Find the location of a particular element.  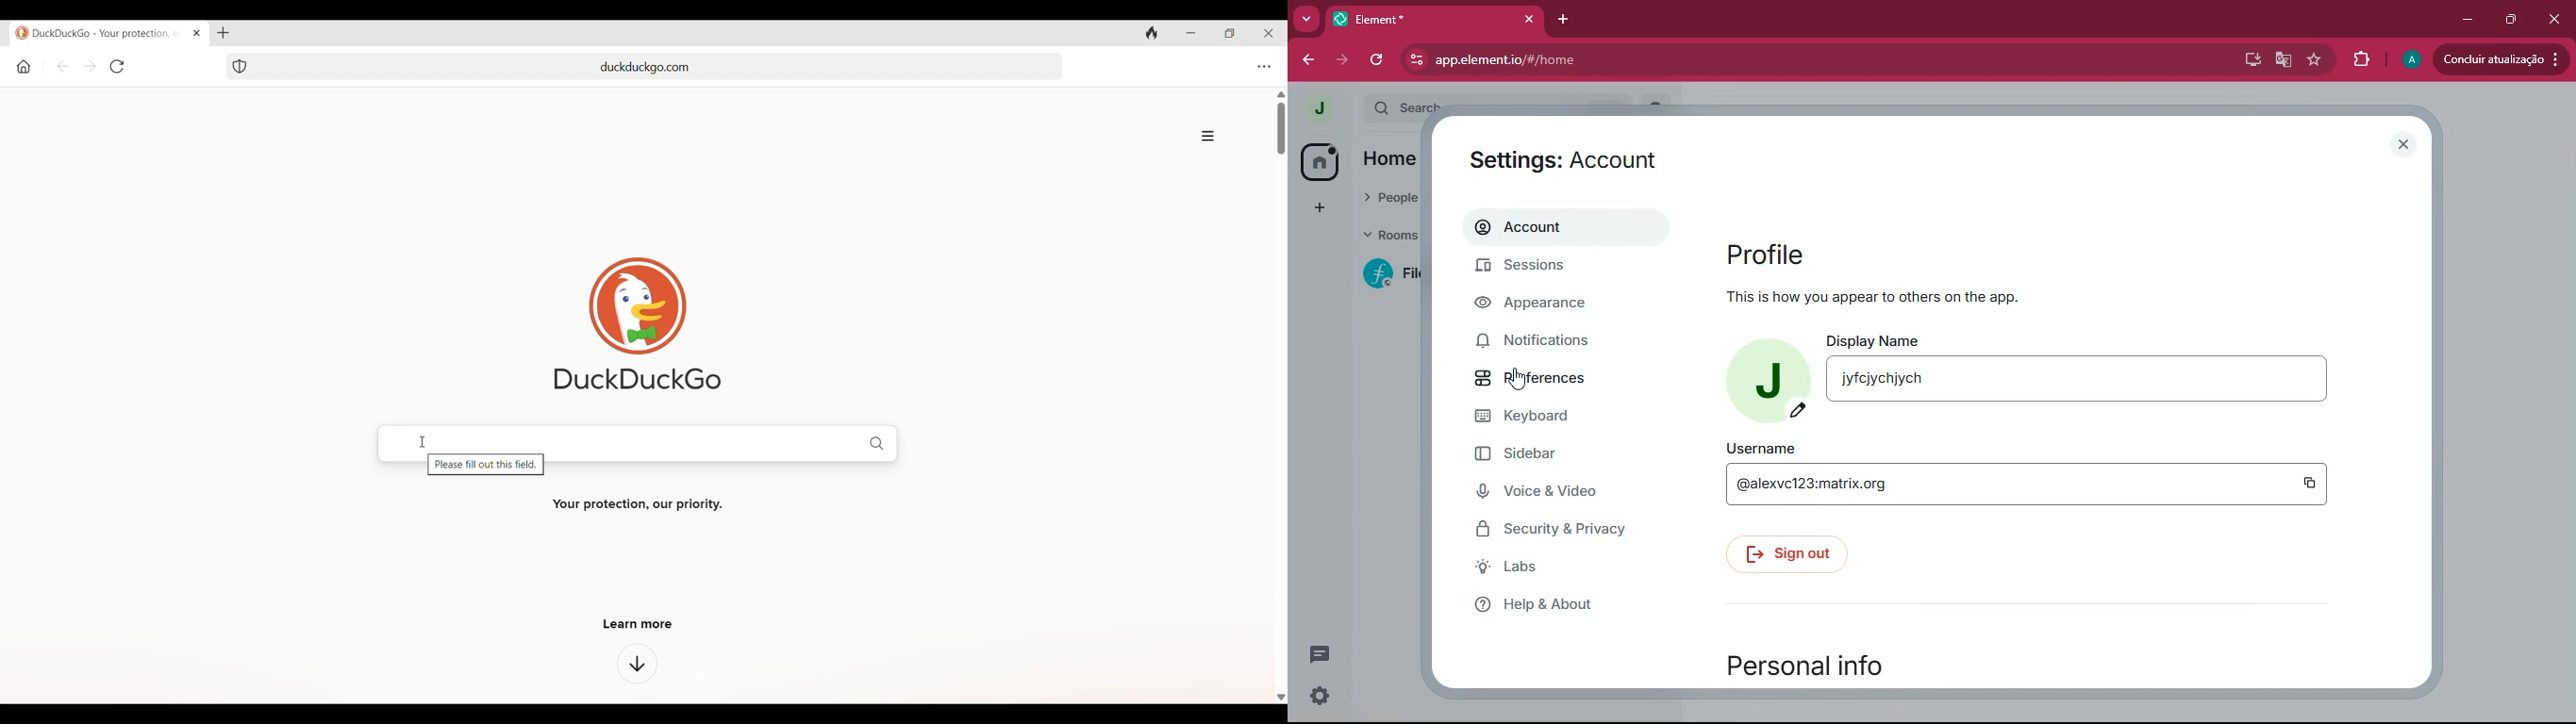

home is located at coordinates (1318, 162).